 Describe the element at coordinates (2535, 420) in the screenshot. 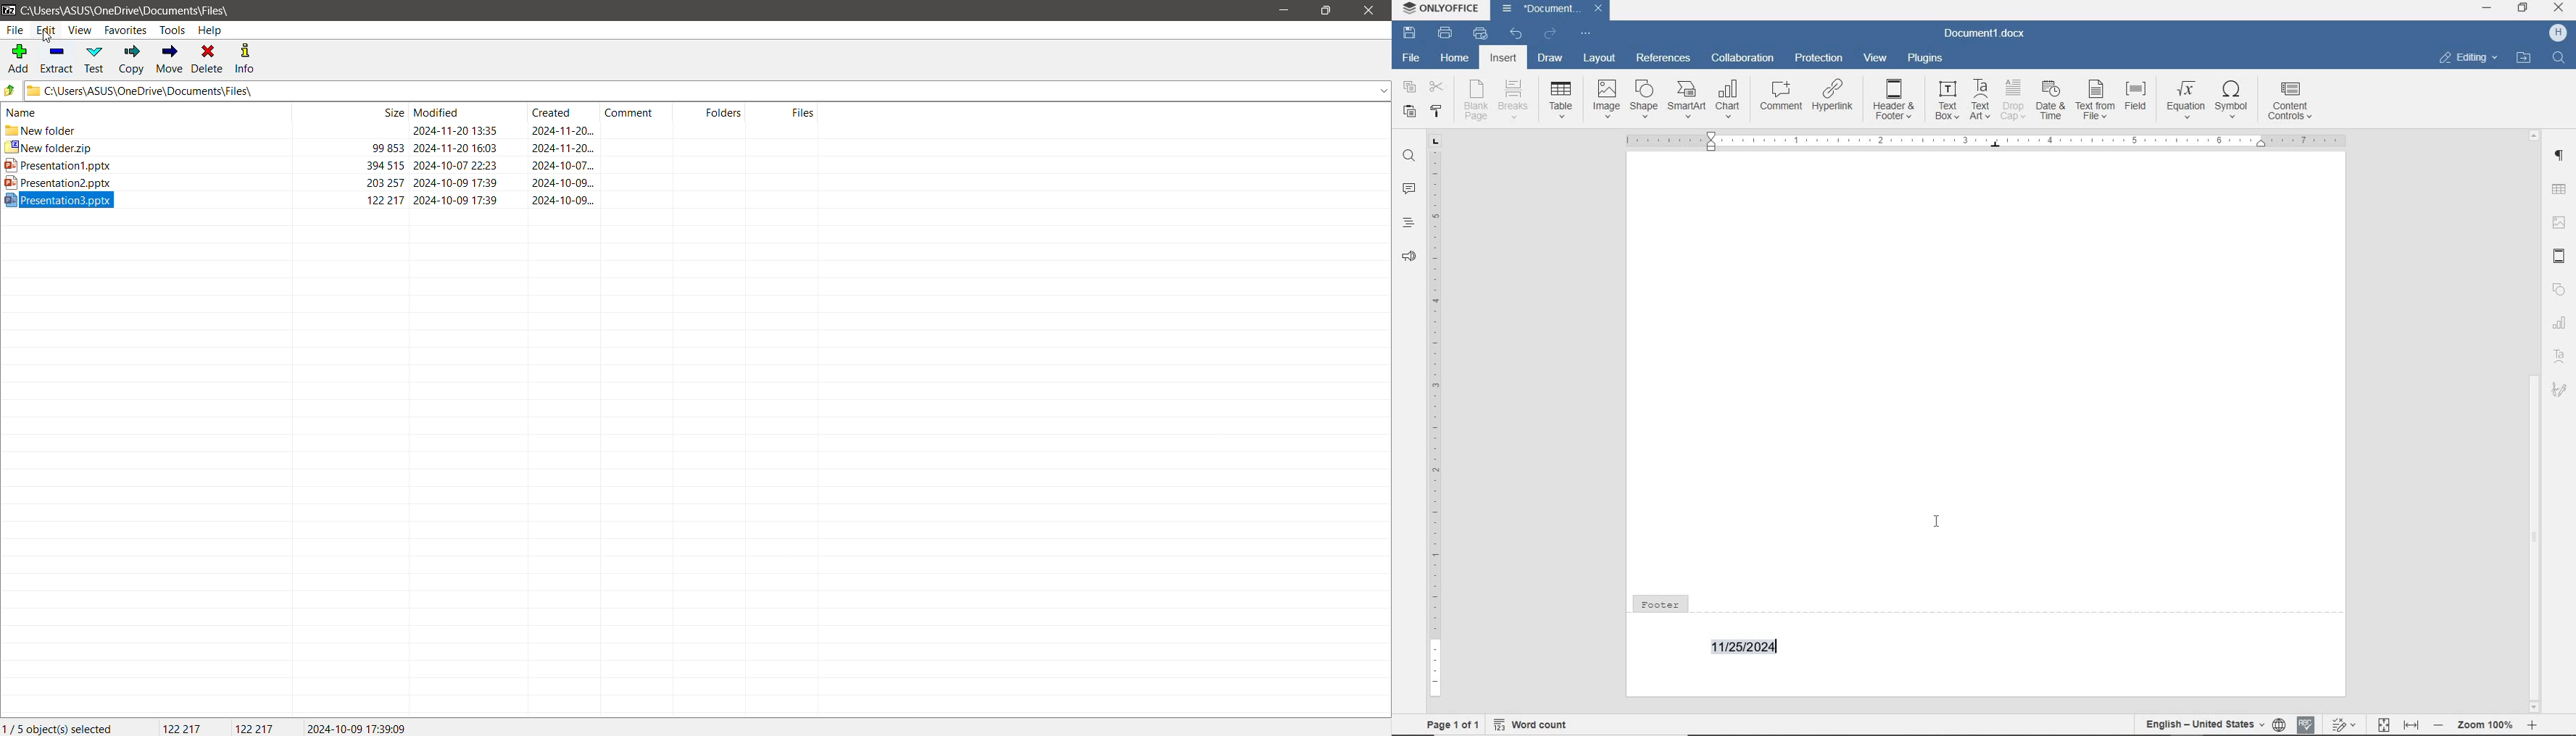

I see `scrollbar` at that location.